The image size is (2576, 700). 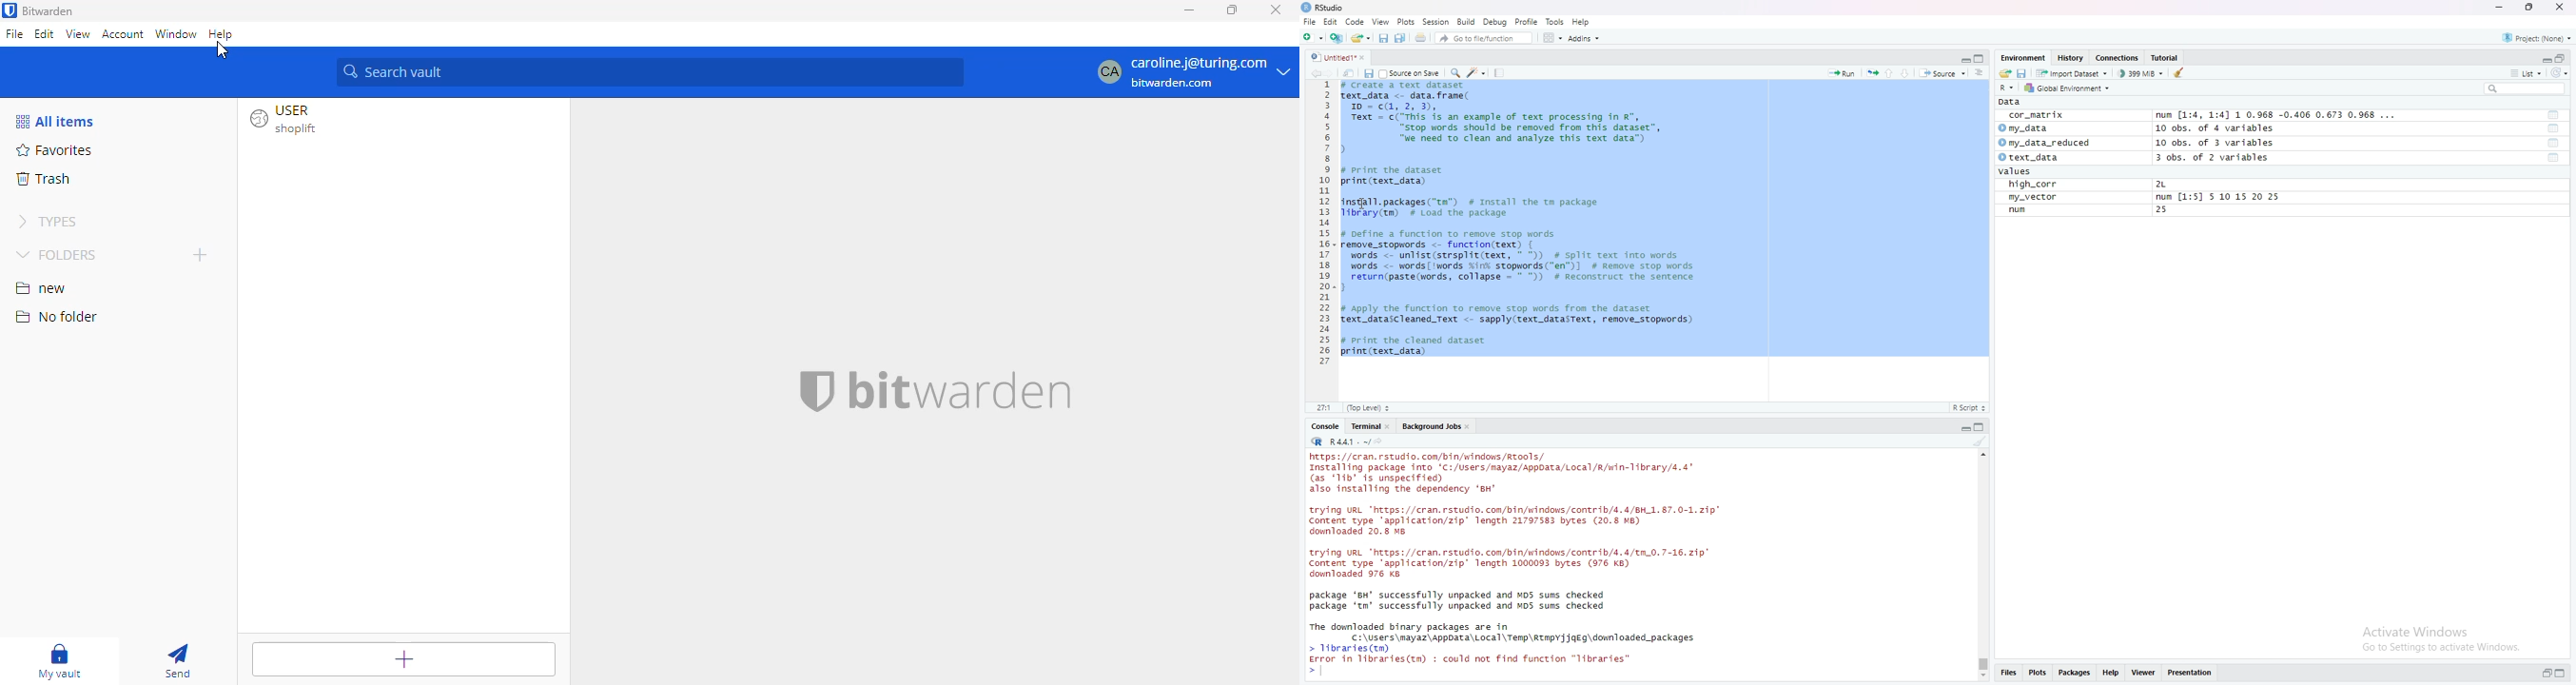 I want to click on viewer, so click(x=2143, y=672).